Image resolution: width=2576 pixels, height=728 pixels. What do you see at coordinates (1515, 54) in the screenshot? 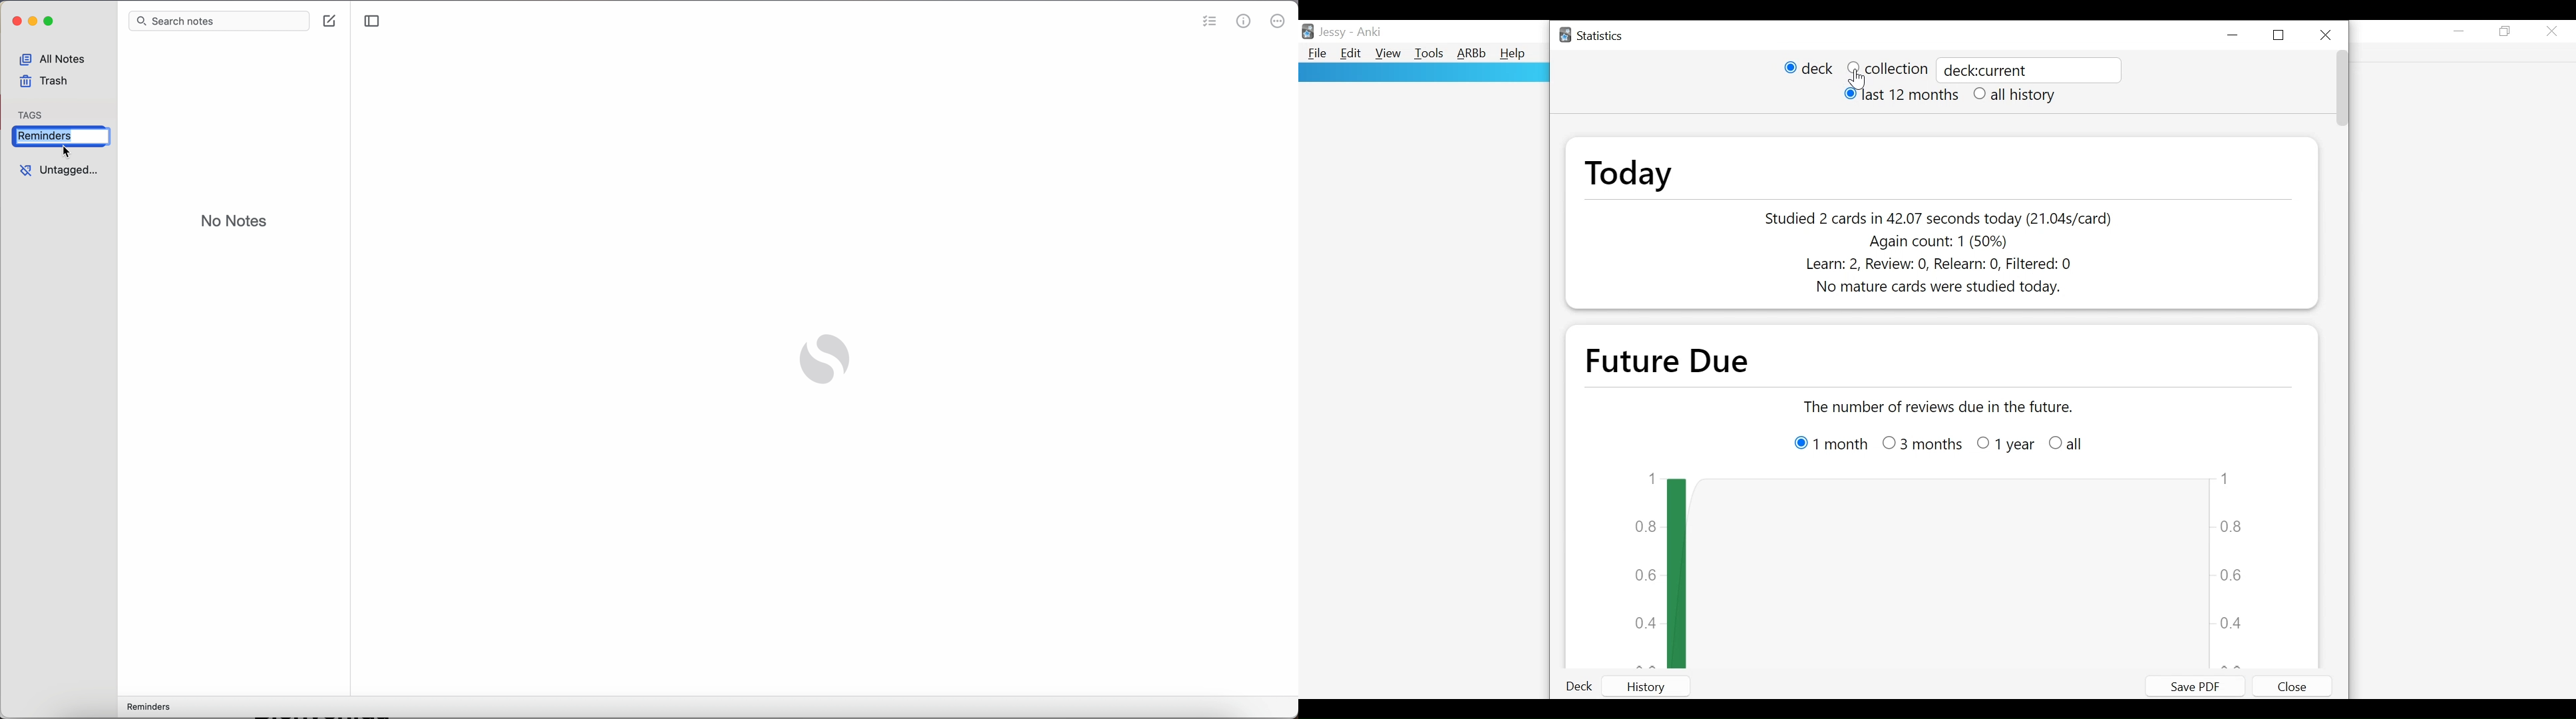
I see `Help` at bounding box center [1515, 54].